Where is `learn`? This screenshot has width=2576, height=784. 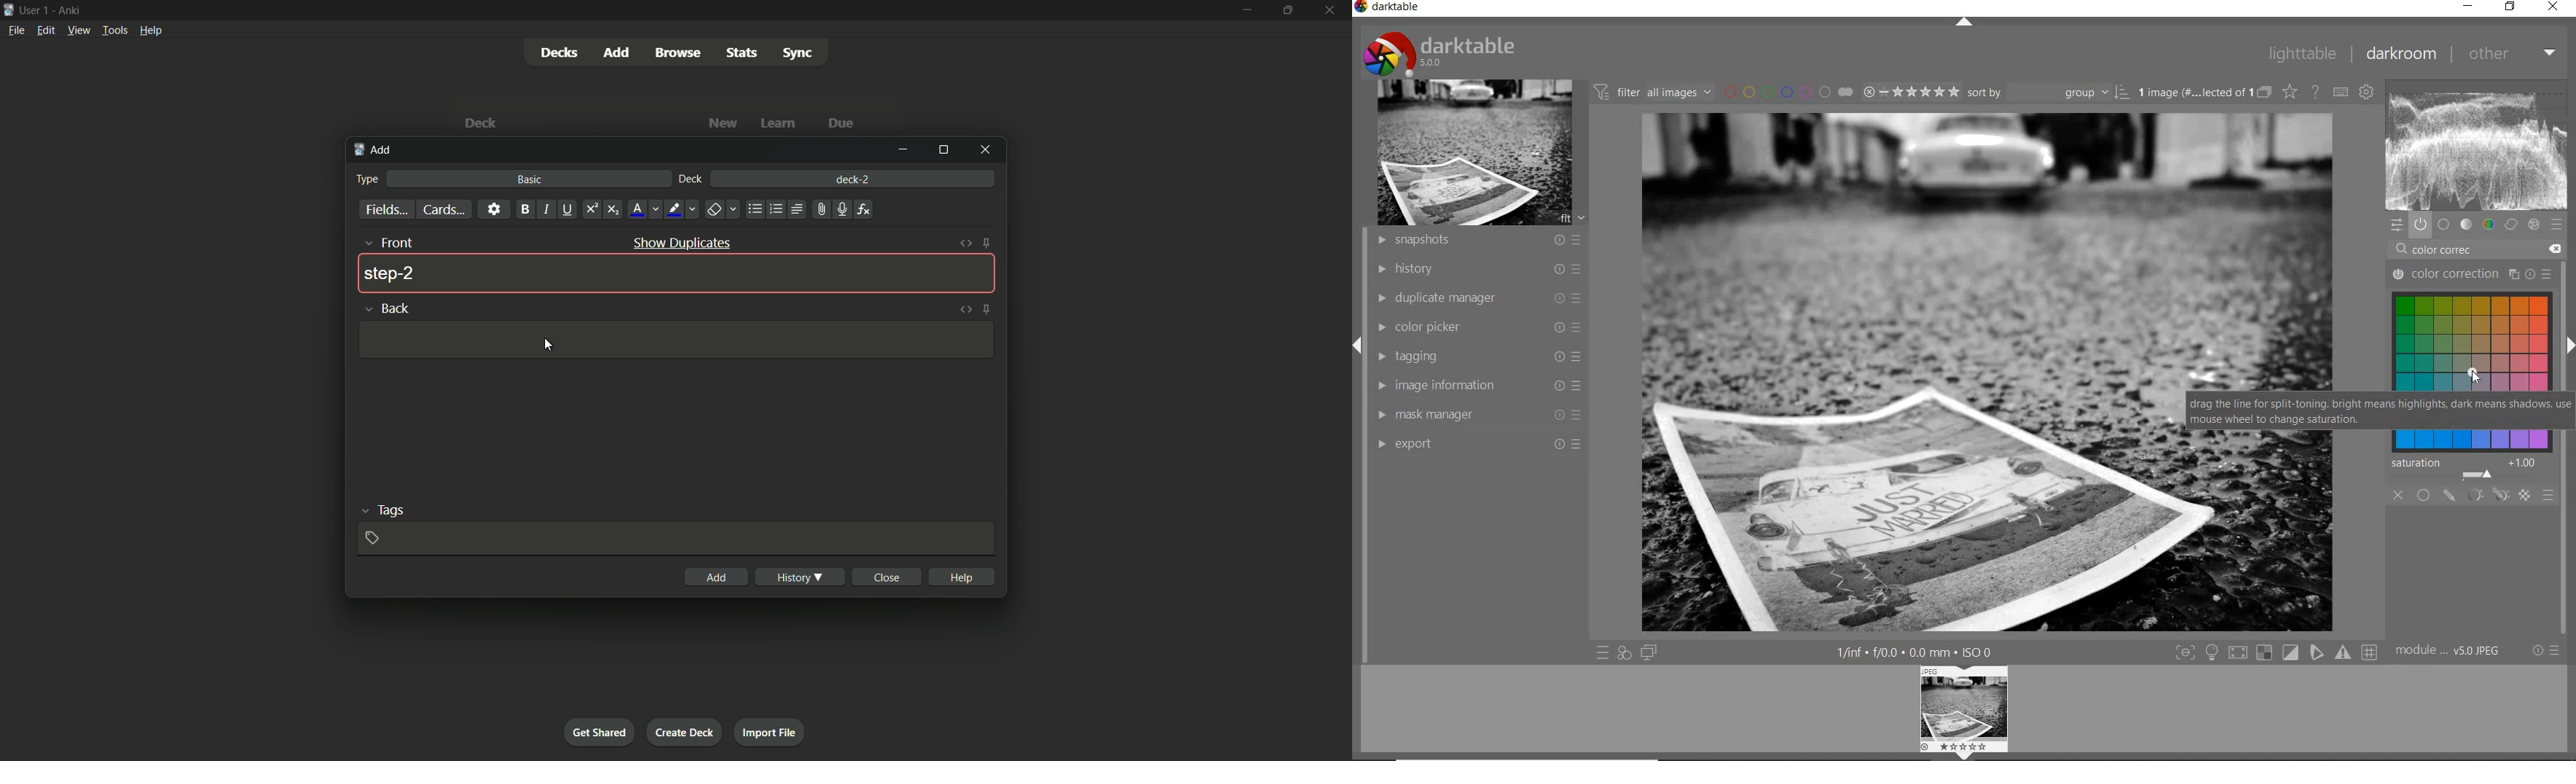 learn is located at coordinates (780, 123).